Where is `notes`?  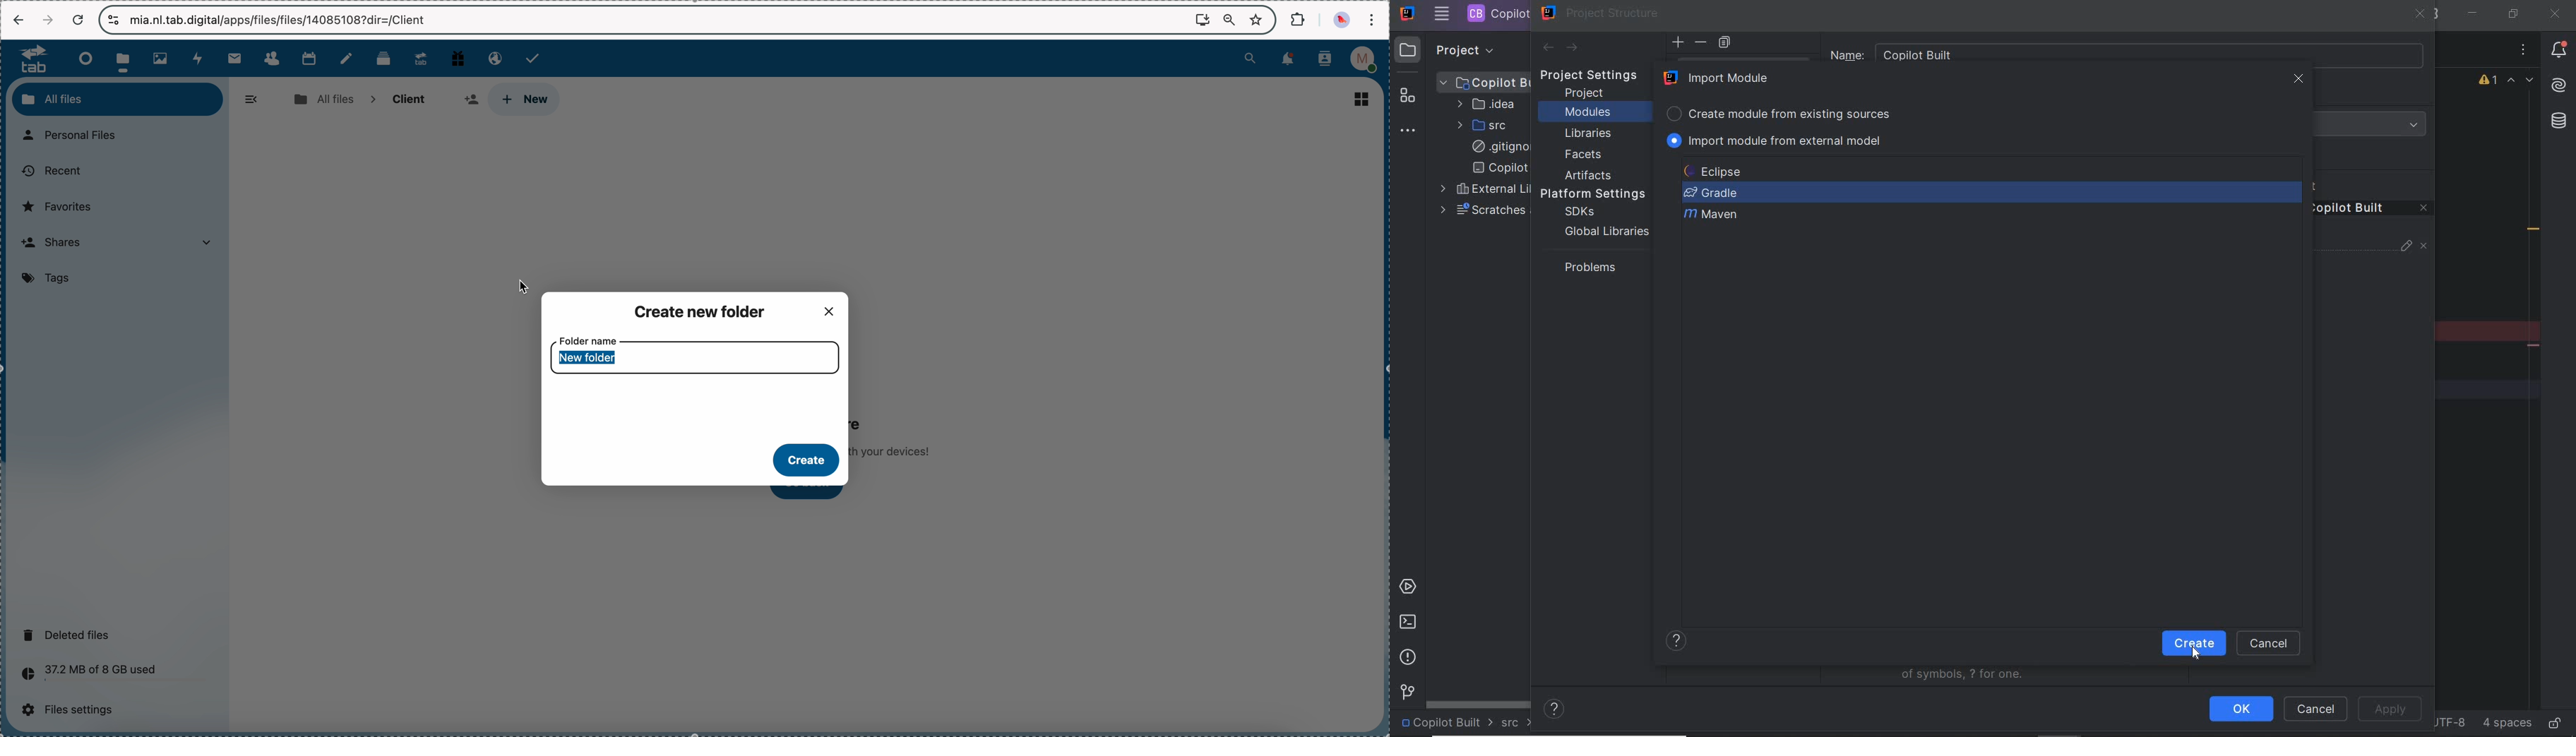
notes is located at coordinates (348, 59).